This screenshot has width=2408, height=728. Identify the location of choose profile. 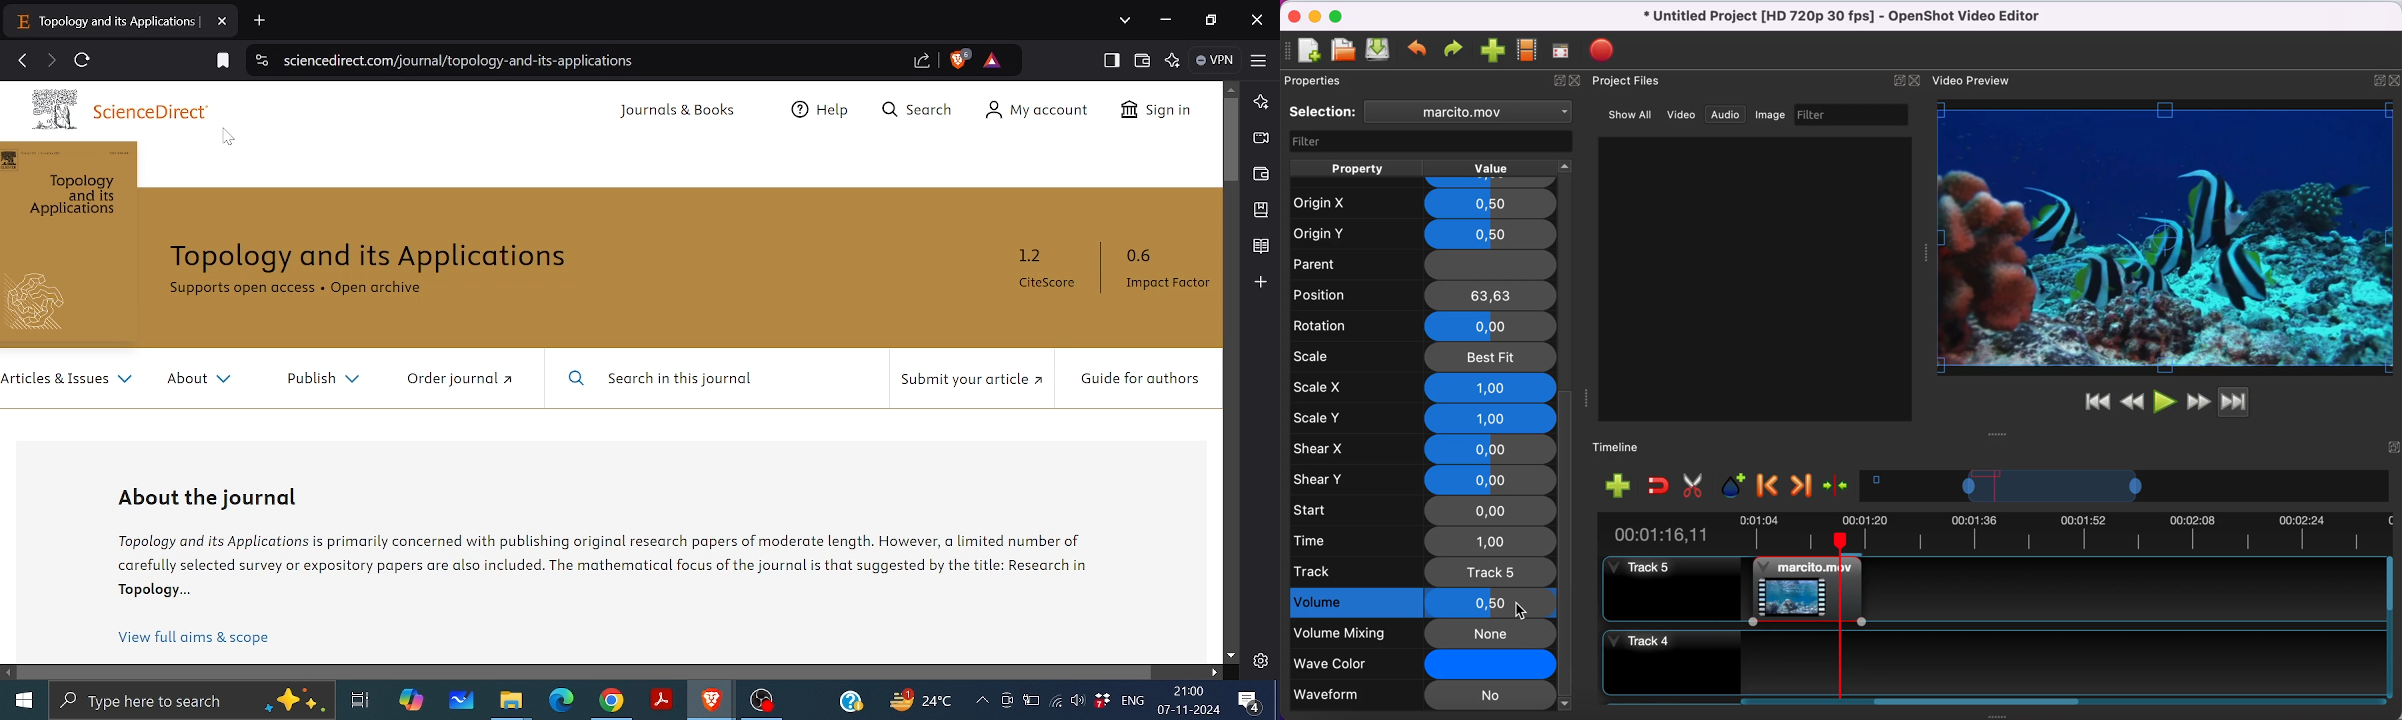
(1526, 51).